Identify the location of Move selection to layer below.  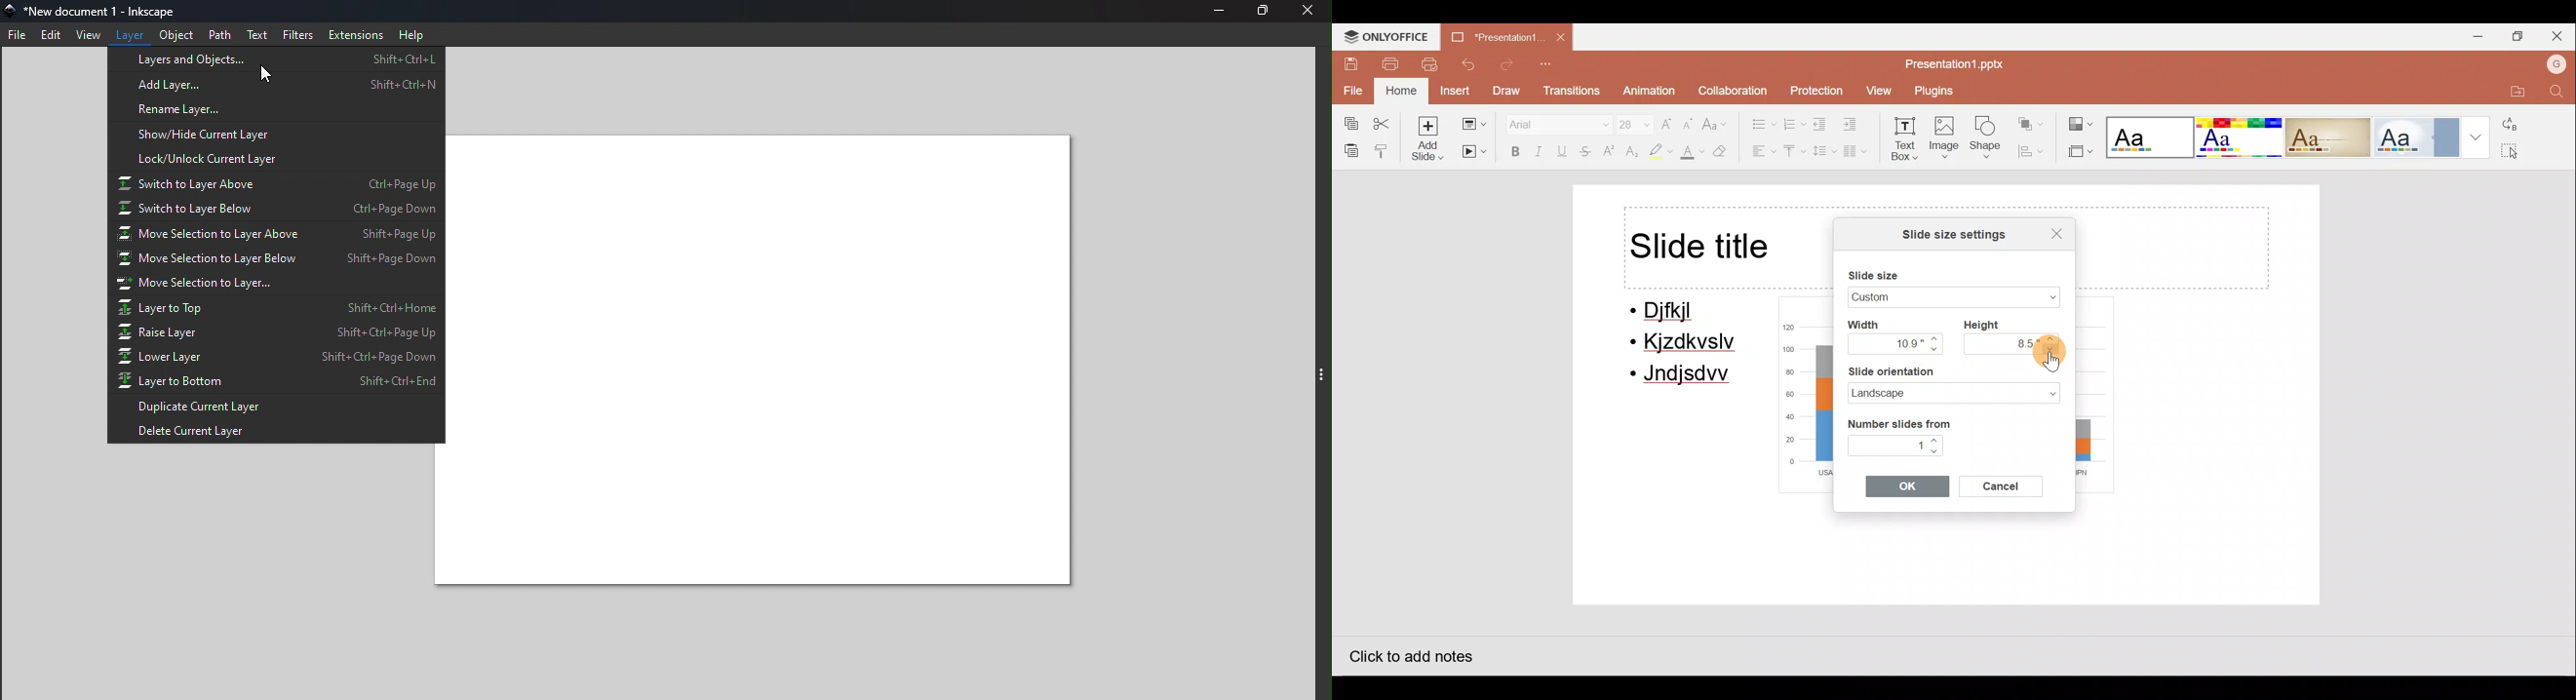
(275, 259).